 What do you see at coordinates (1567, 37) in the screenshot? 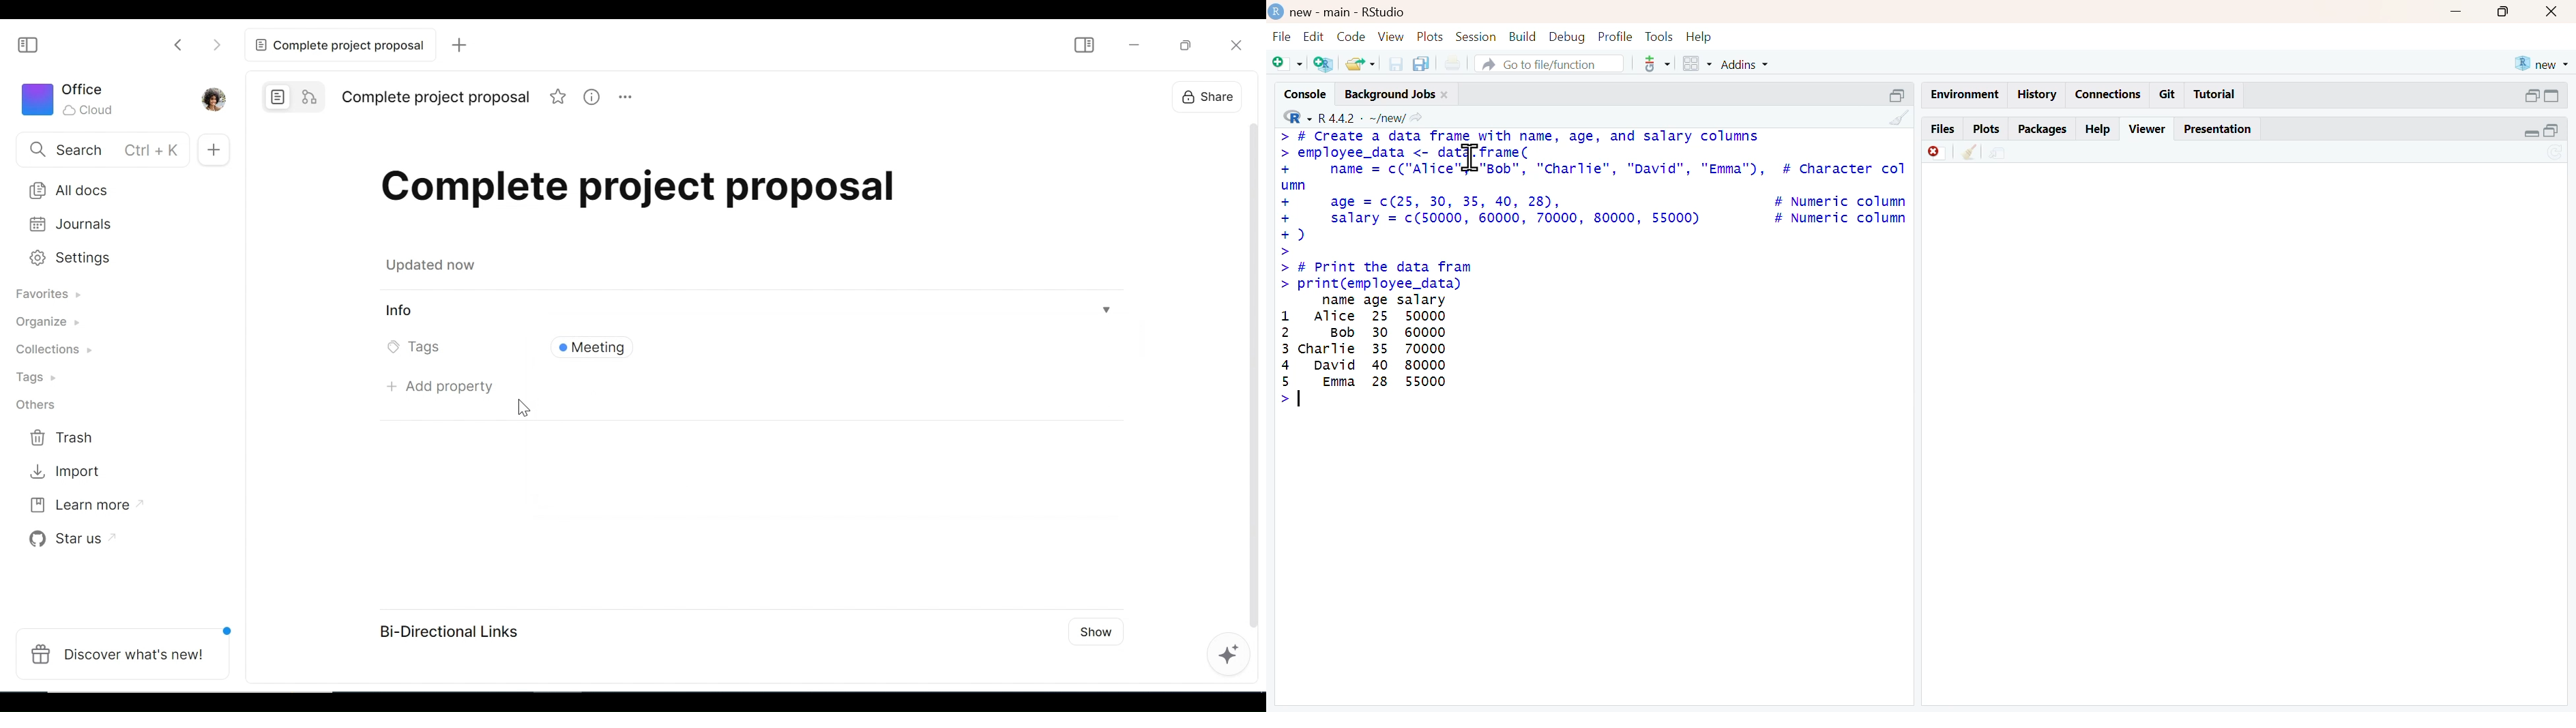
I see `Debug` at bounding box center [1567, 37].